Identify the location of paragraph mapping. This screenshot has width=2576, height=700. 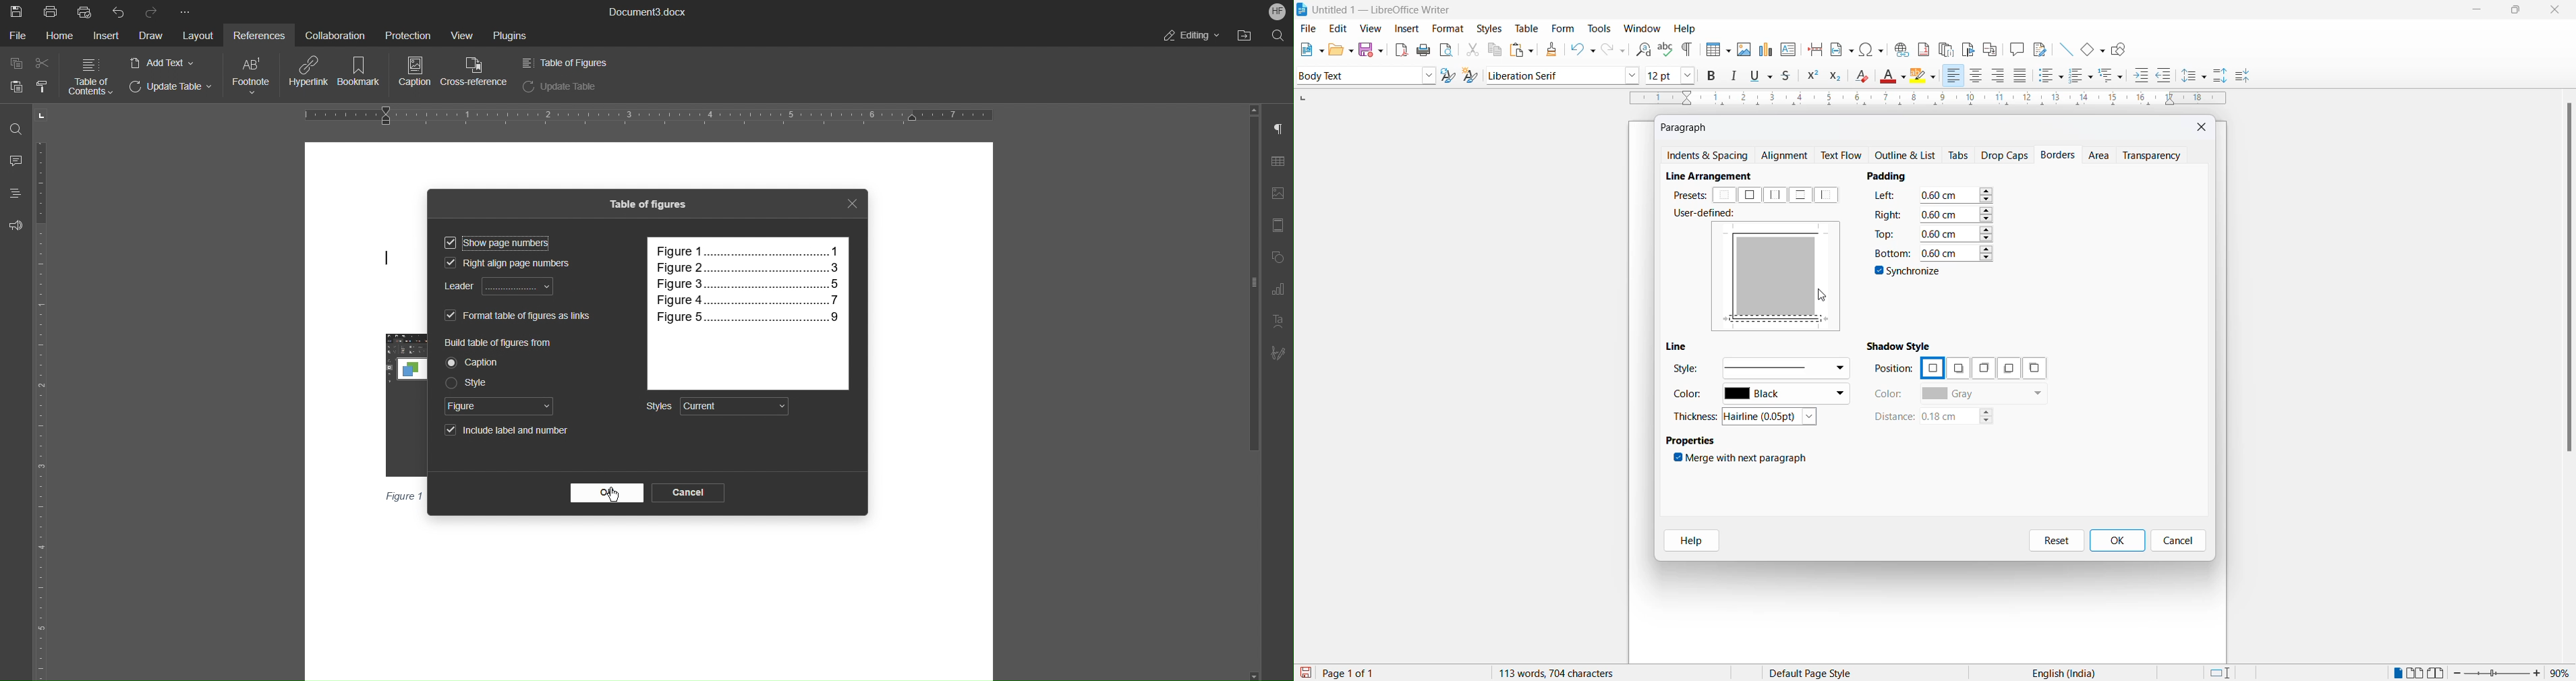
(1781, 276).